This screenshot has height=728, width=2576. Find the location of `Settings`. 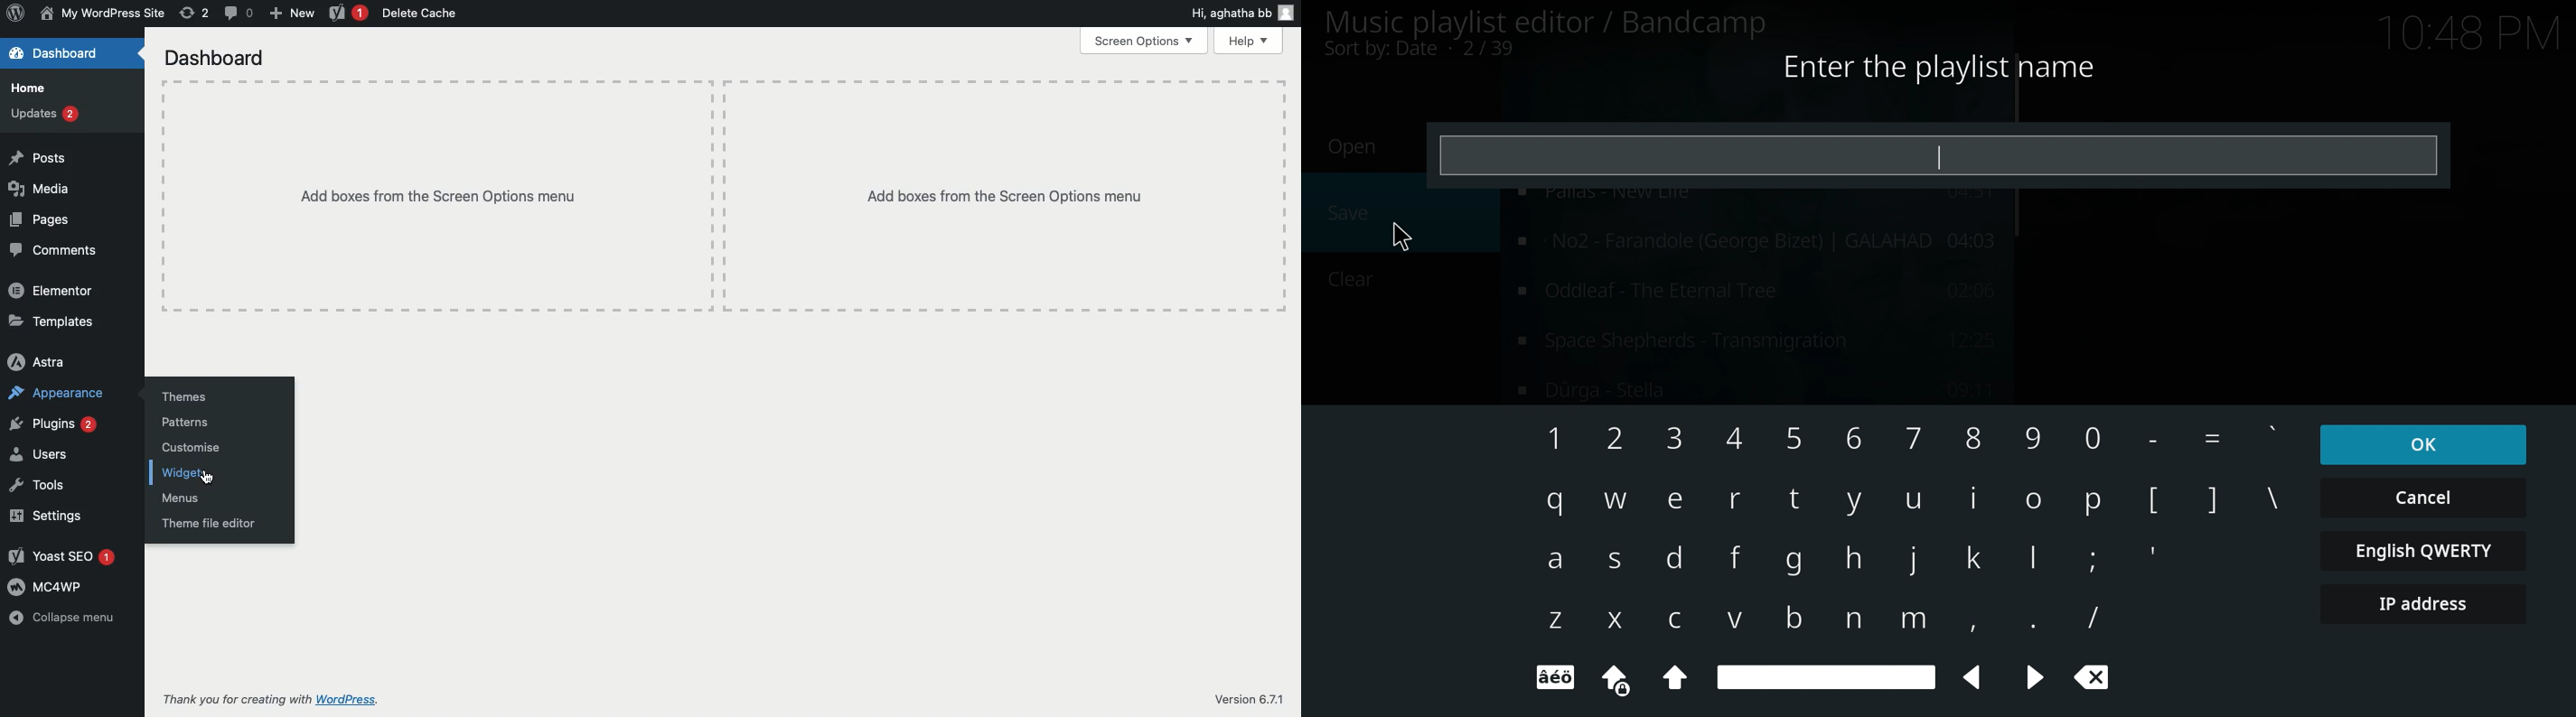

Settings is located at coordinates (46, 516).